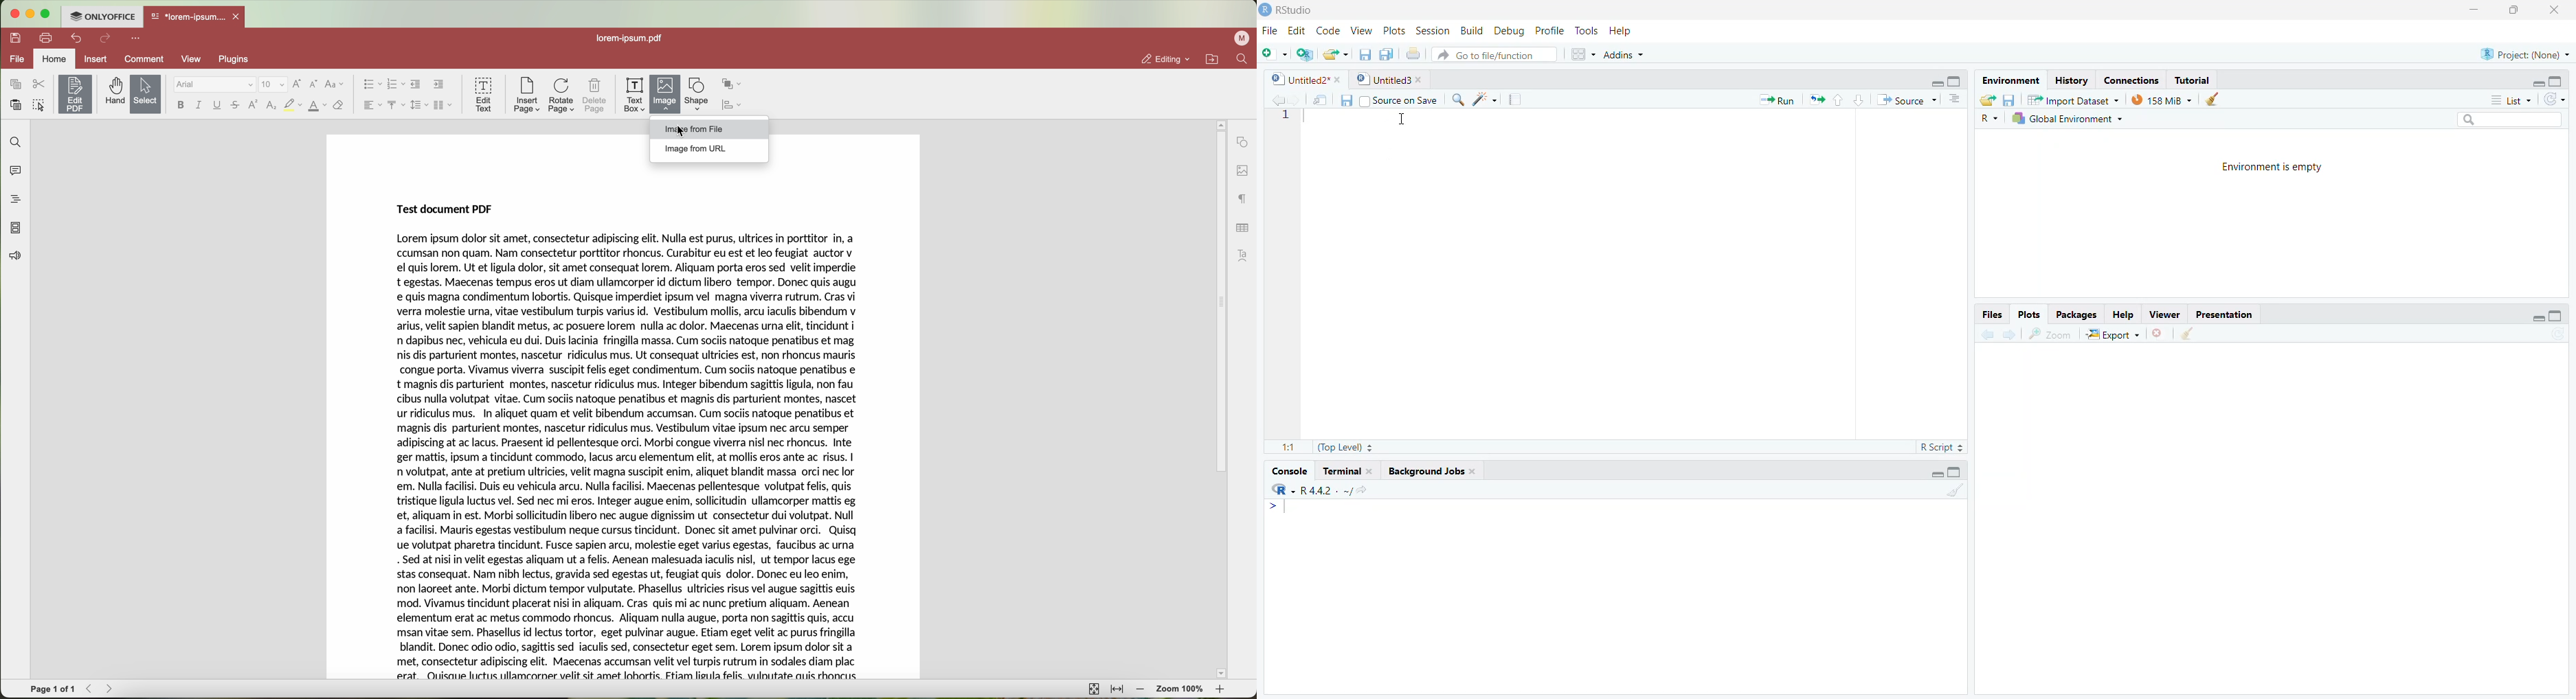  Describe the element at coordinates (1301, 78) in the screenshot. I see `© | Untitled2* *` at that location.